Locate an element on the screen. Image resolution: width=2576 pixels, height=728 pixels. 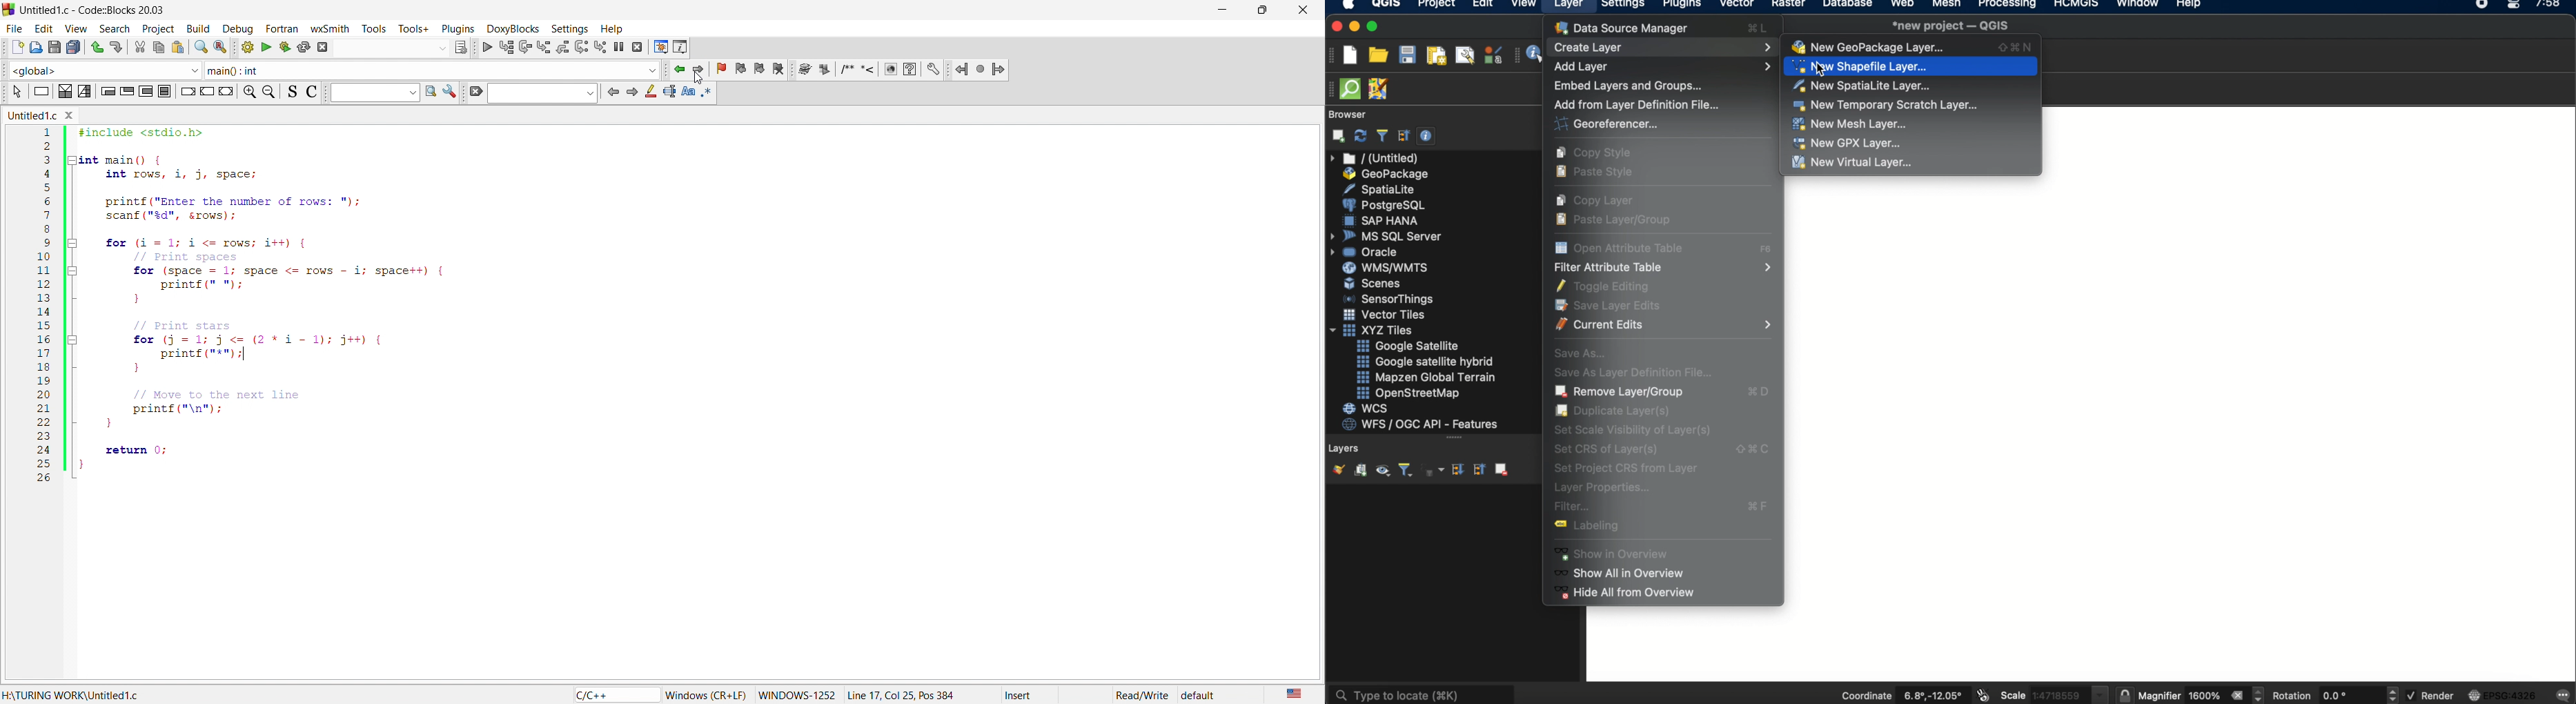
tools is located at coordinates (375, 27).